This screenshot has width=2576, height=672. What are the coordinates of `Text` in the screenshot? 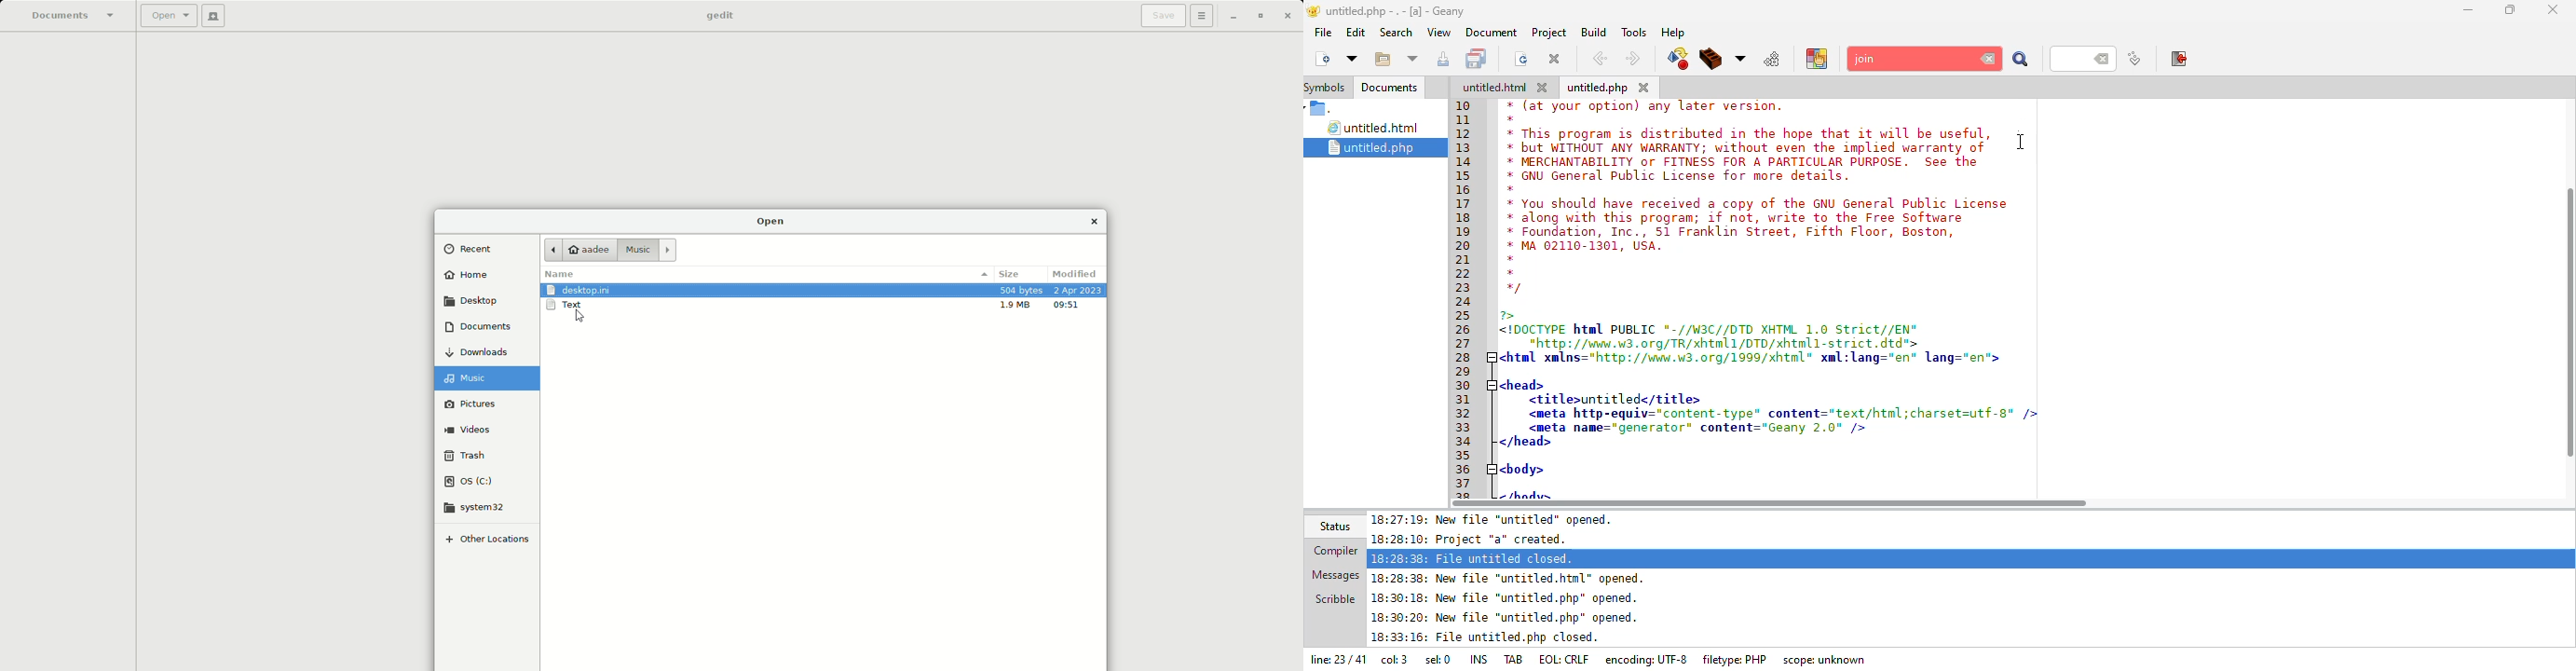 It's located at (578, 308).